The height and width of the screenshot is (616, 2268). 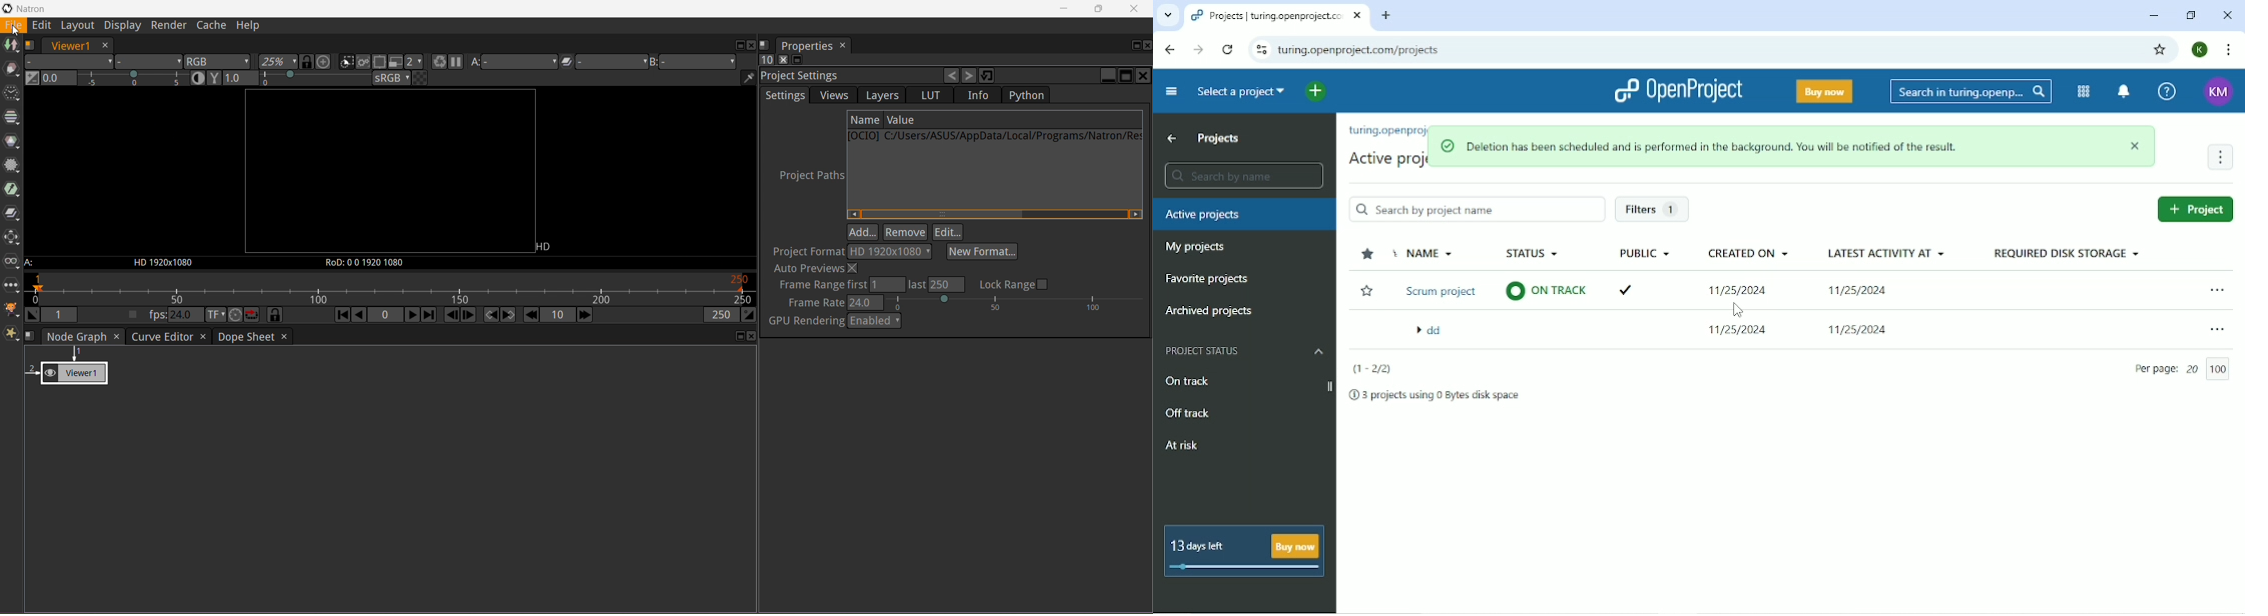 I want to click on Layout, so click(x=79, y=25).